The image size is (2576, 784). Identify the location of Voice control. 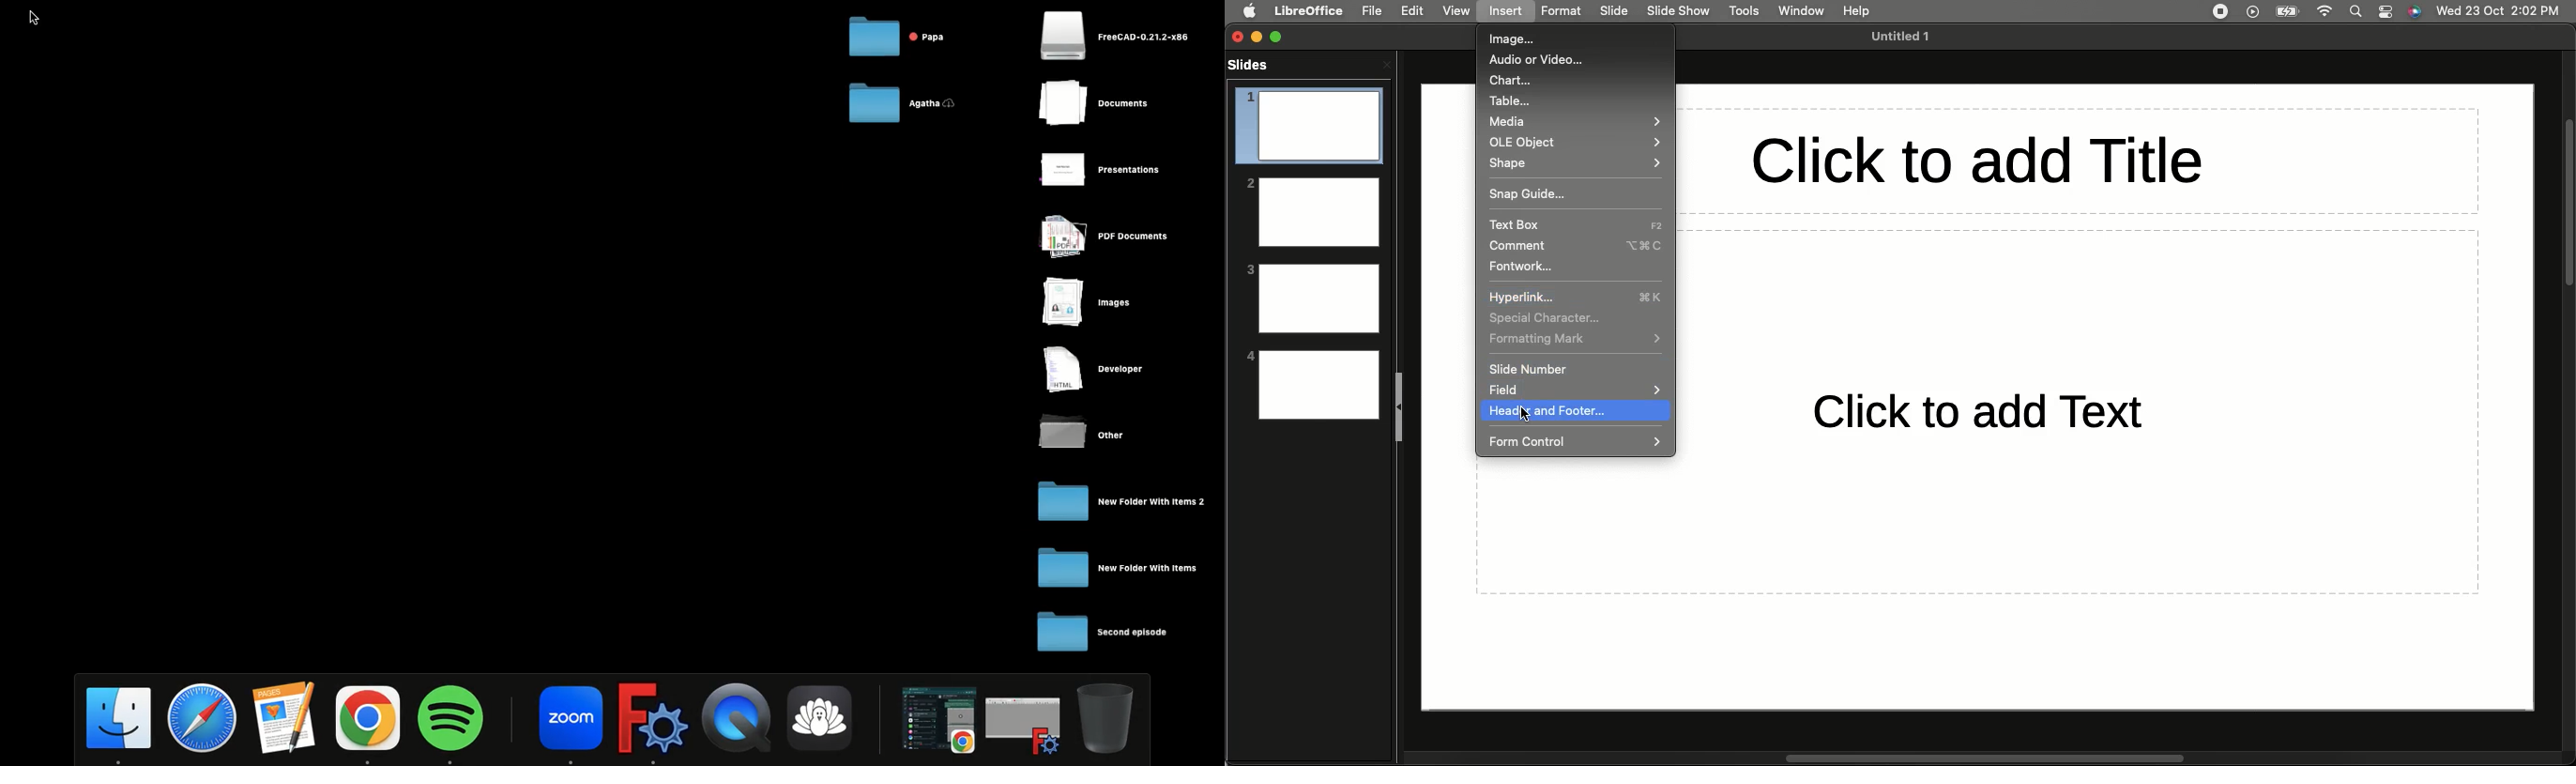
(2415, 12).